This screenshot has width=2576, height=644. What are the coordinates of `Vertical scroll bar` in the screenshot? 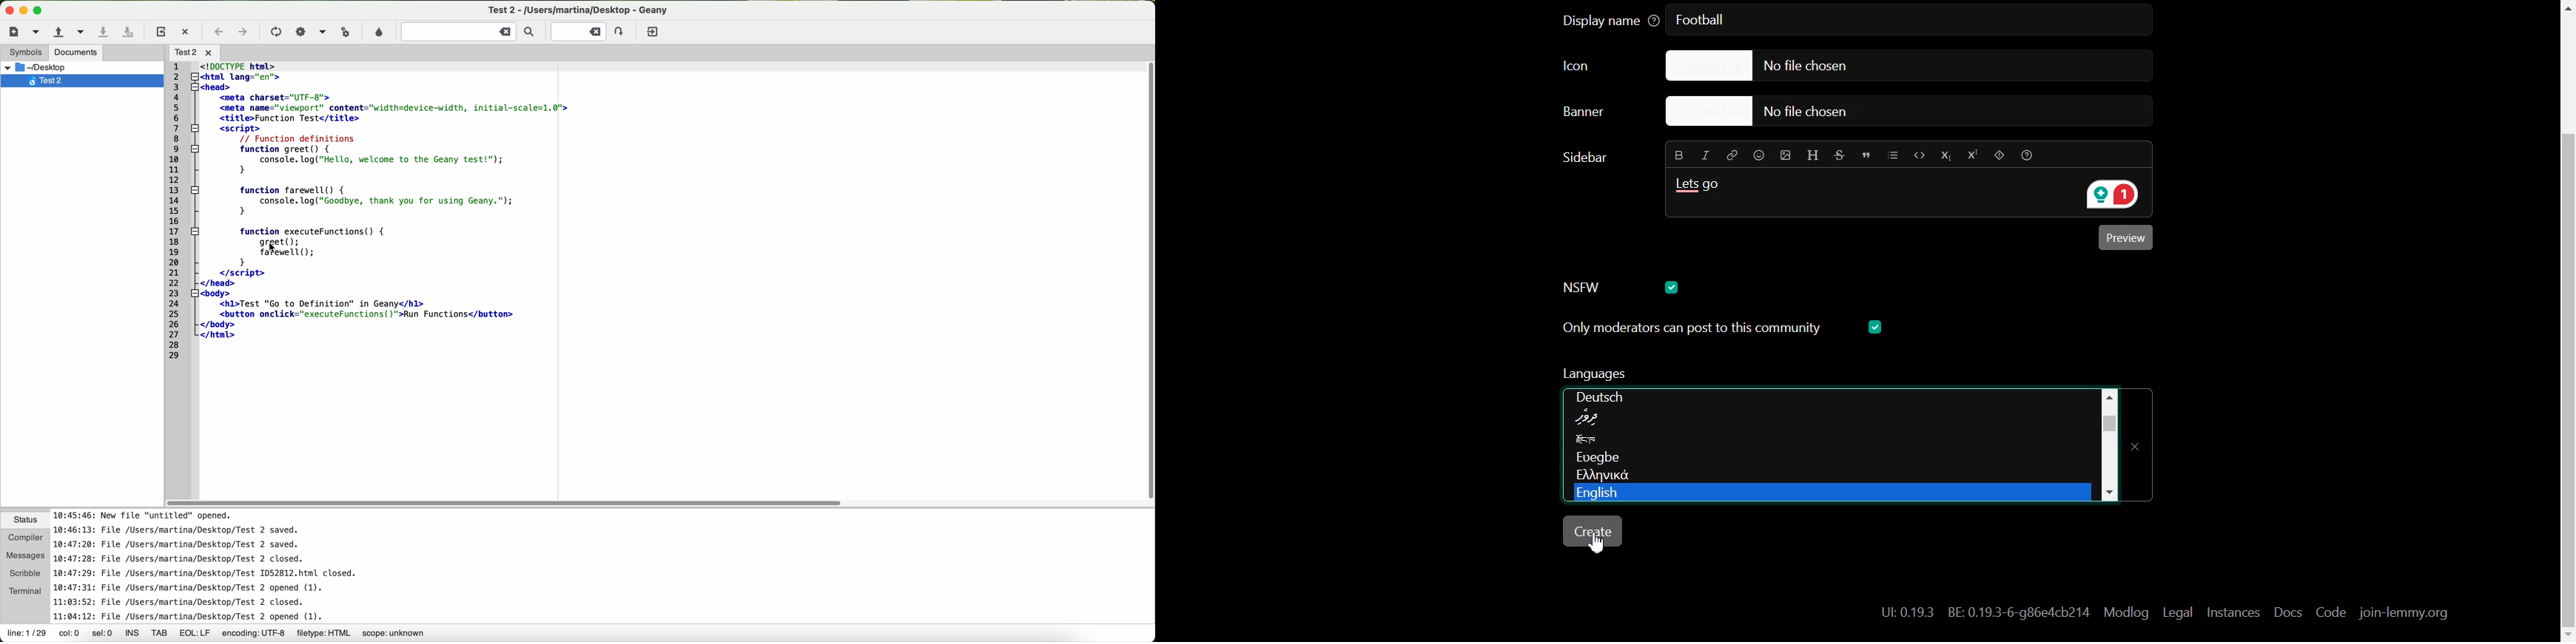 It's located at (2108, 442).